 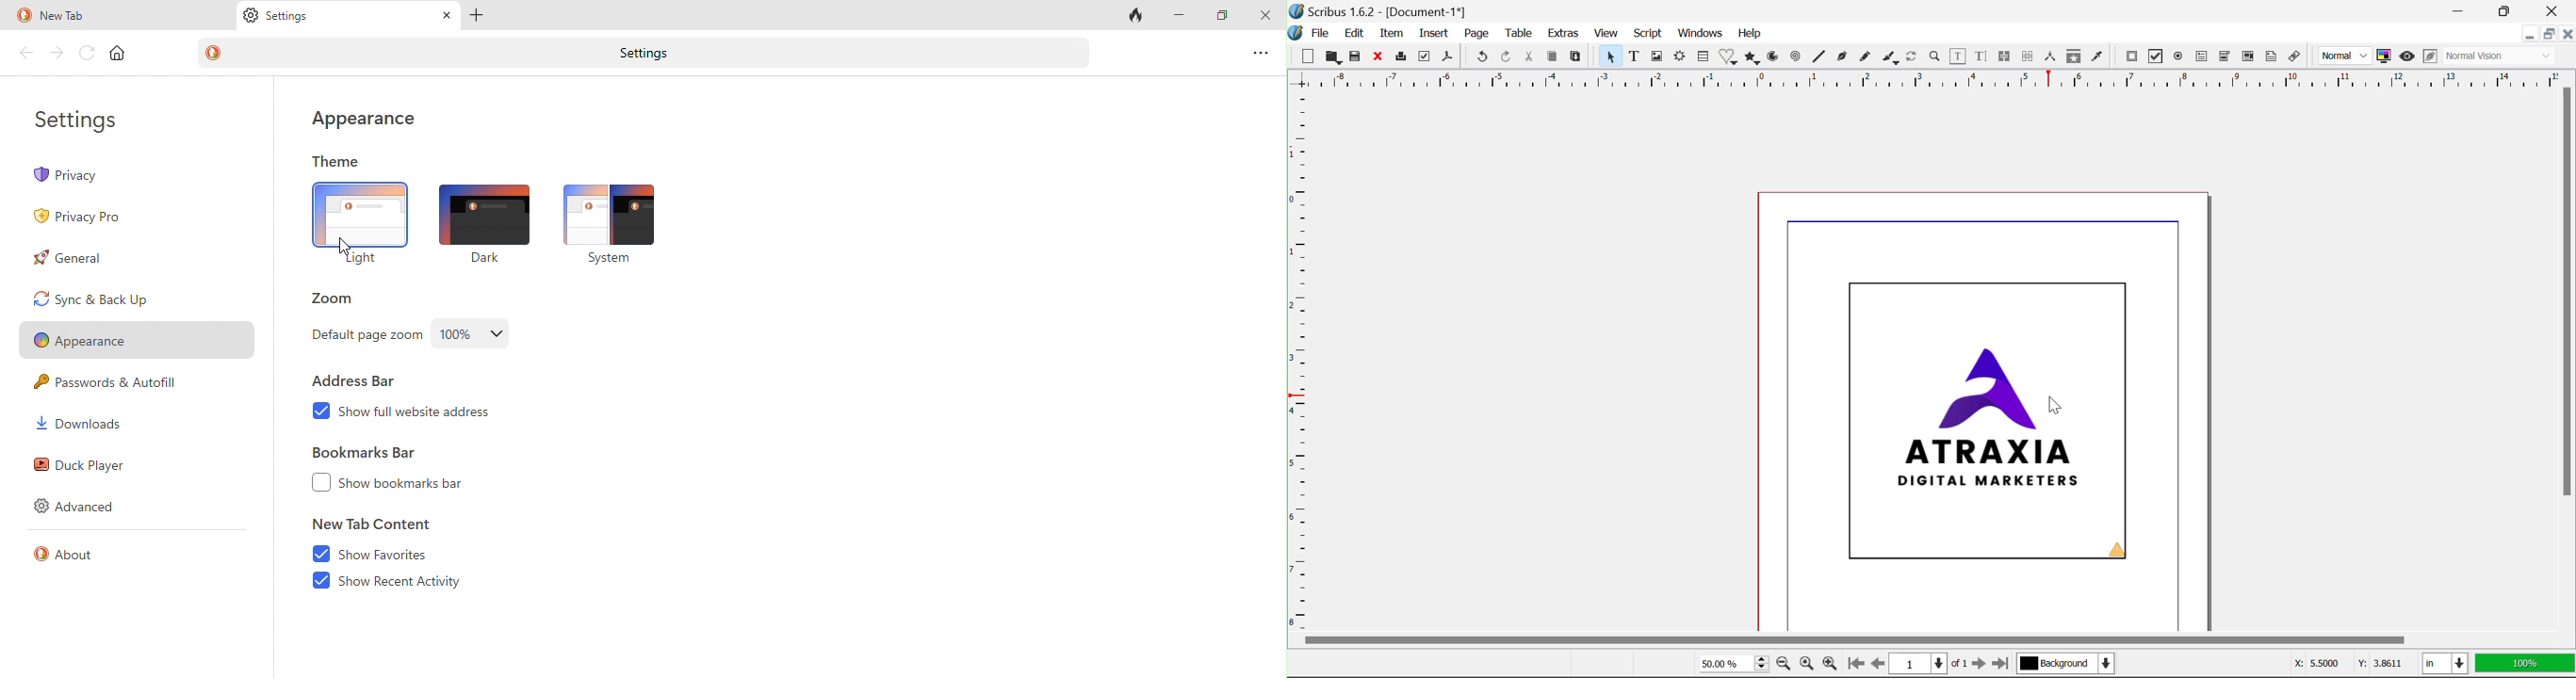 I want to click on Preview, so click(x=2407, y=55).